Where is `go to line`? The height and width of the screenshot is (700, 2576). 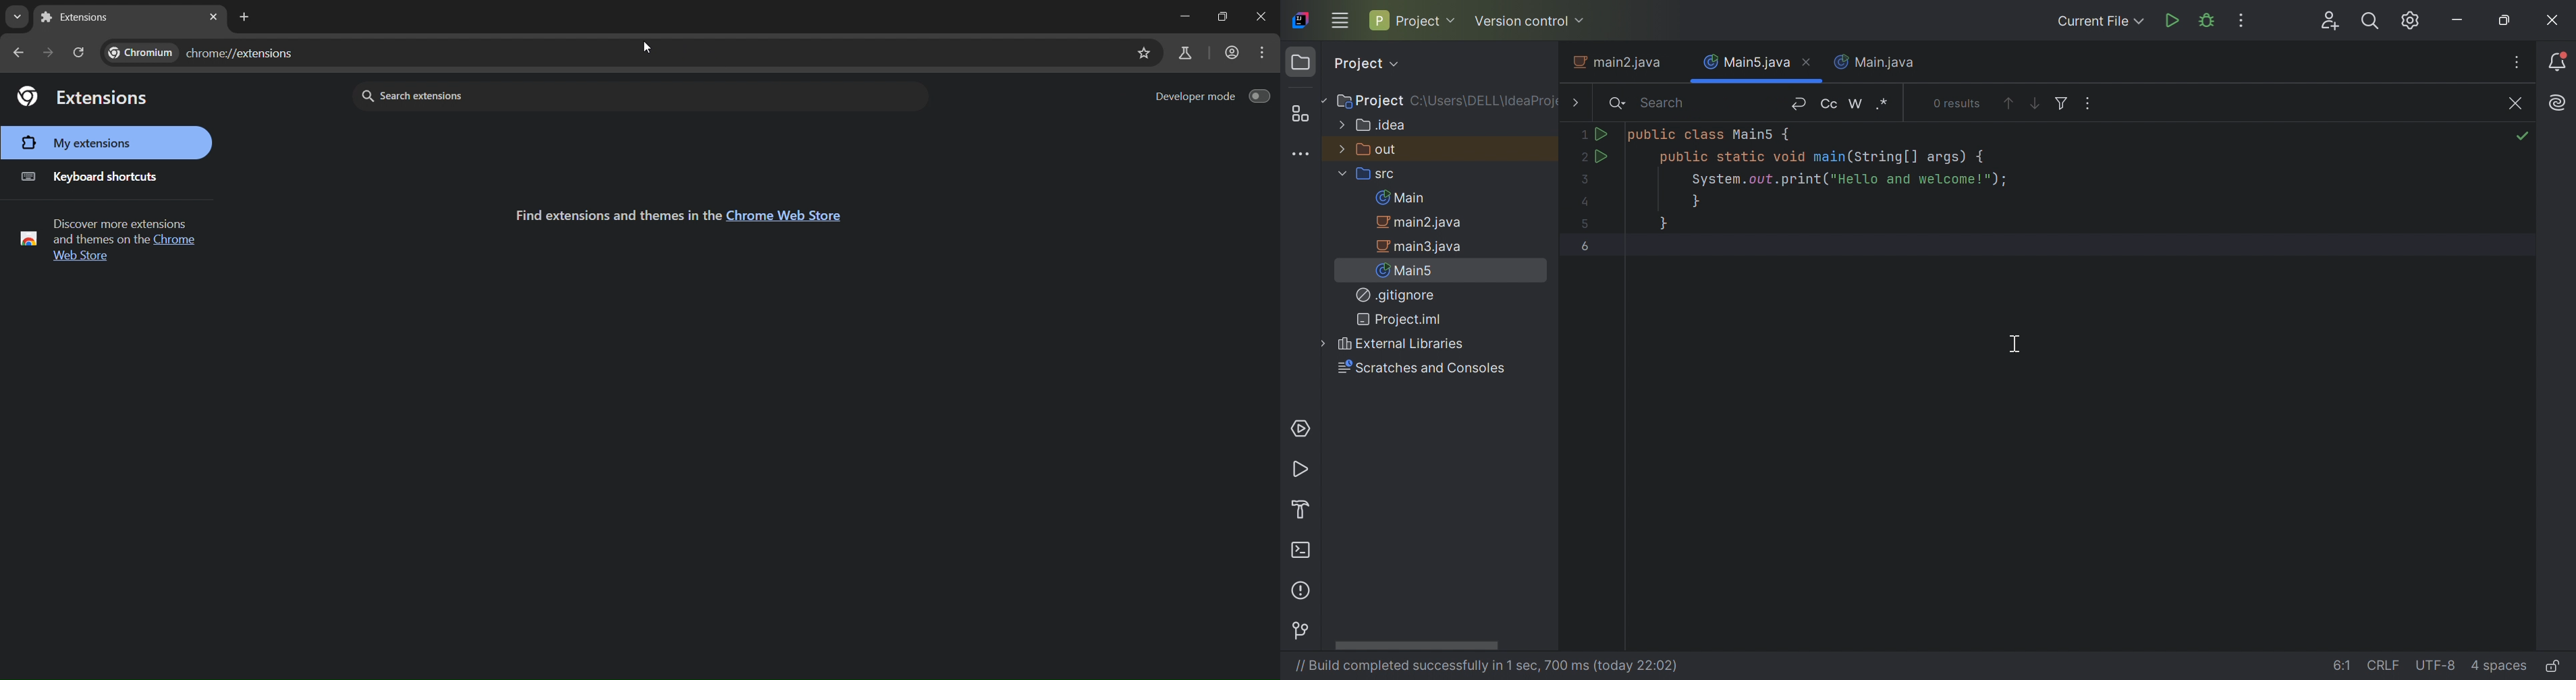
go to line is located at coordinates (2343, 664).